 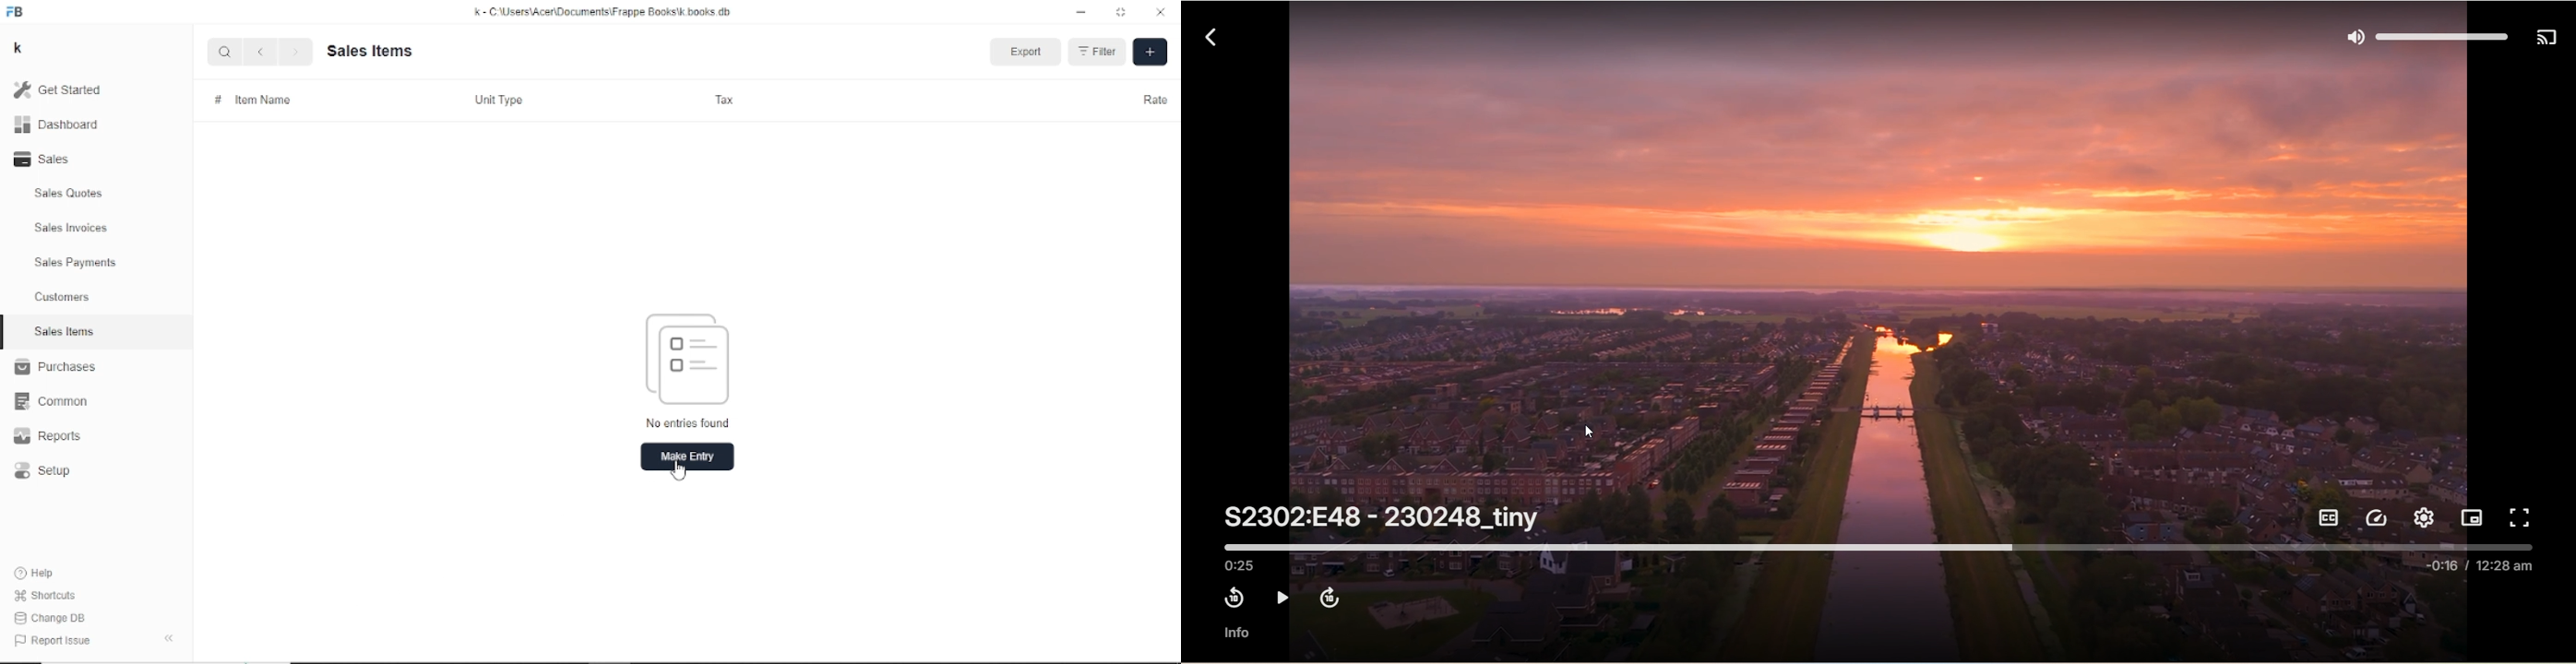 What do you see at coordinates (43, 471) in the screenshot?
I see `Setup` at bounding box center [43, 471].